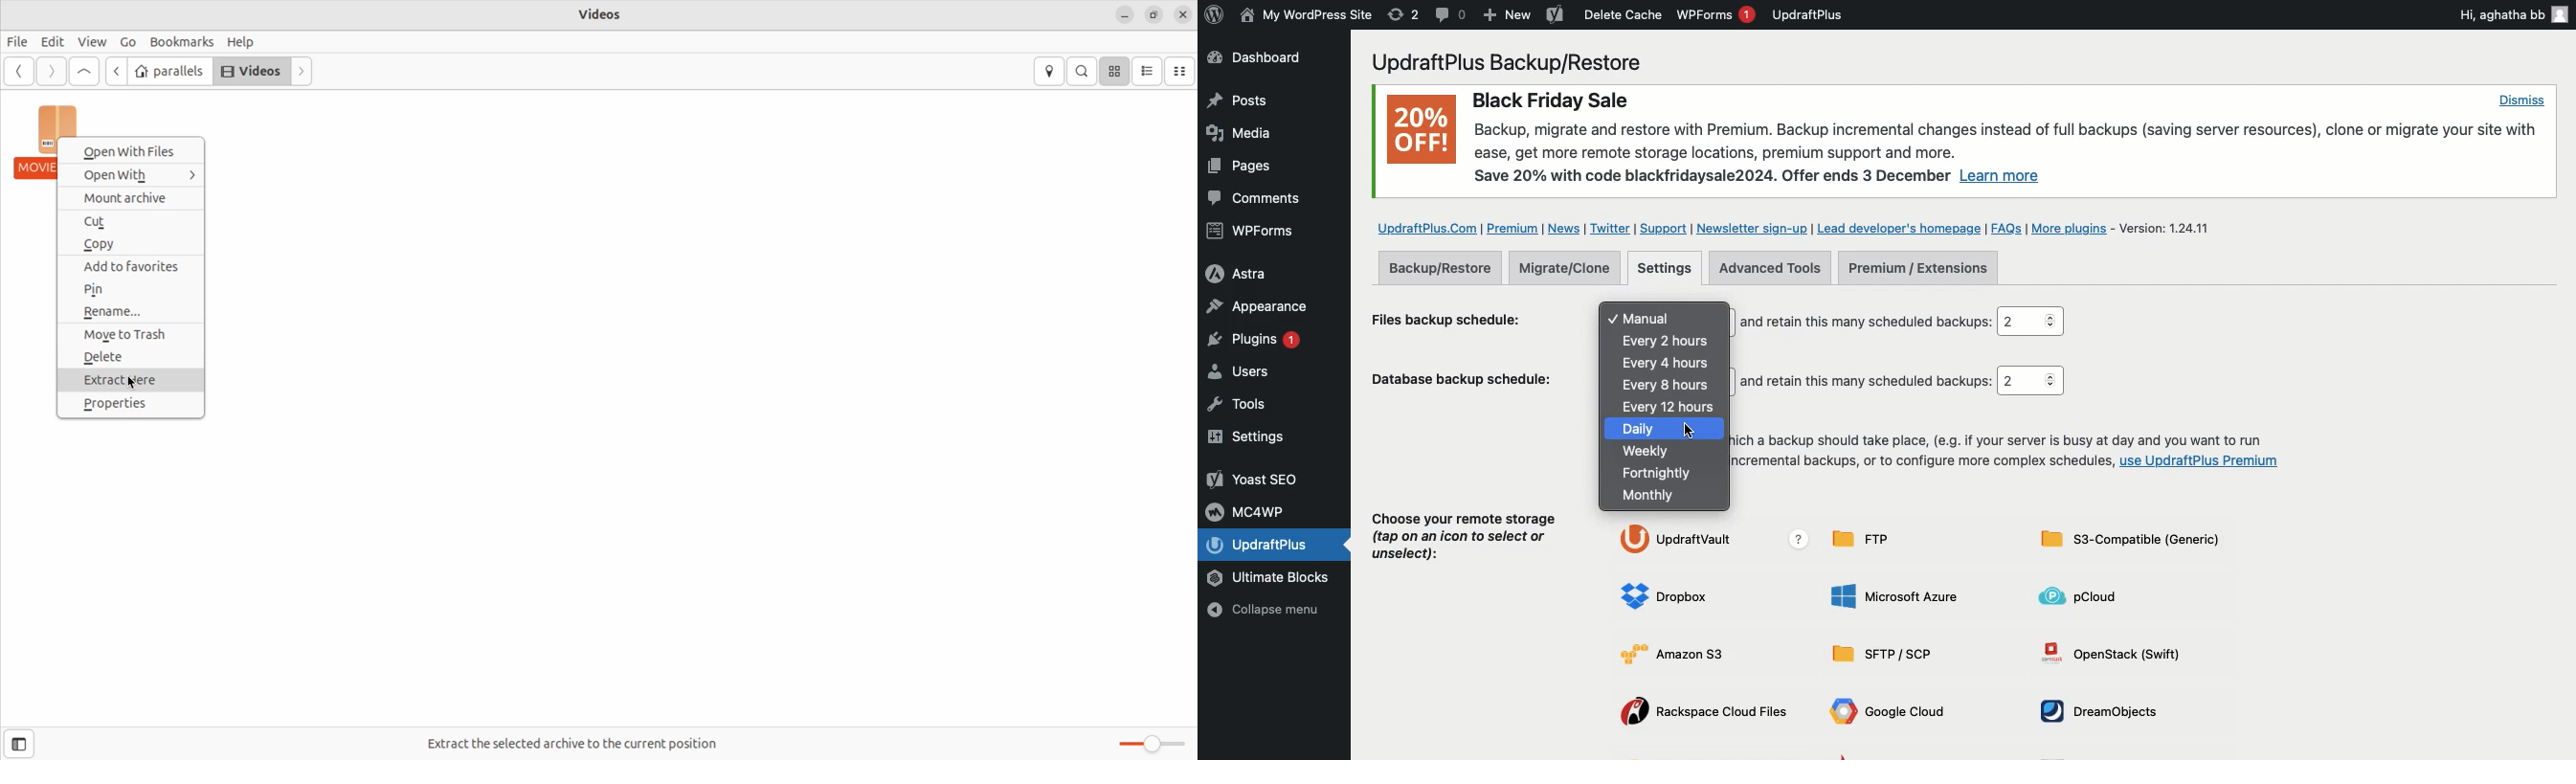 This screenshot has width=2576, height=784. Describe the element at coordinates (1570, 269) in the screenshot. I see `Migrate clone` at that location.